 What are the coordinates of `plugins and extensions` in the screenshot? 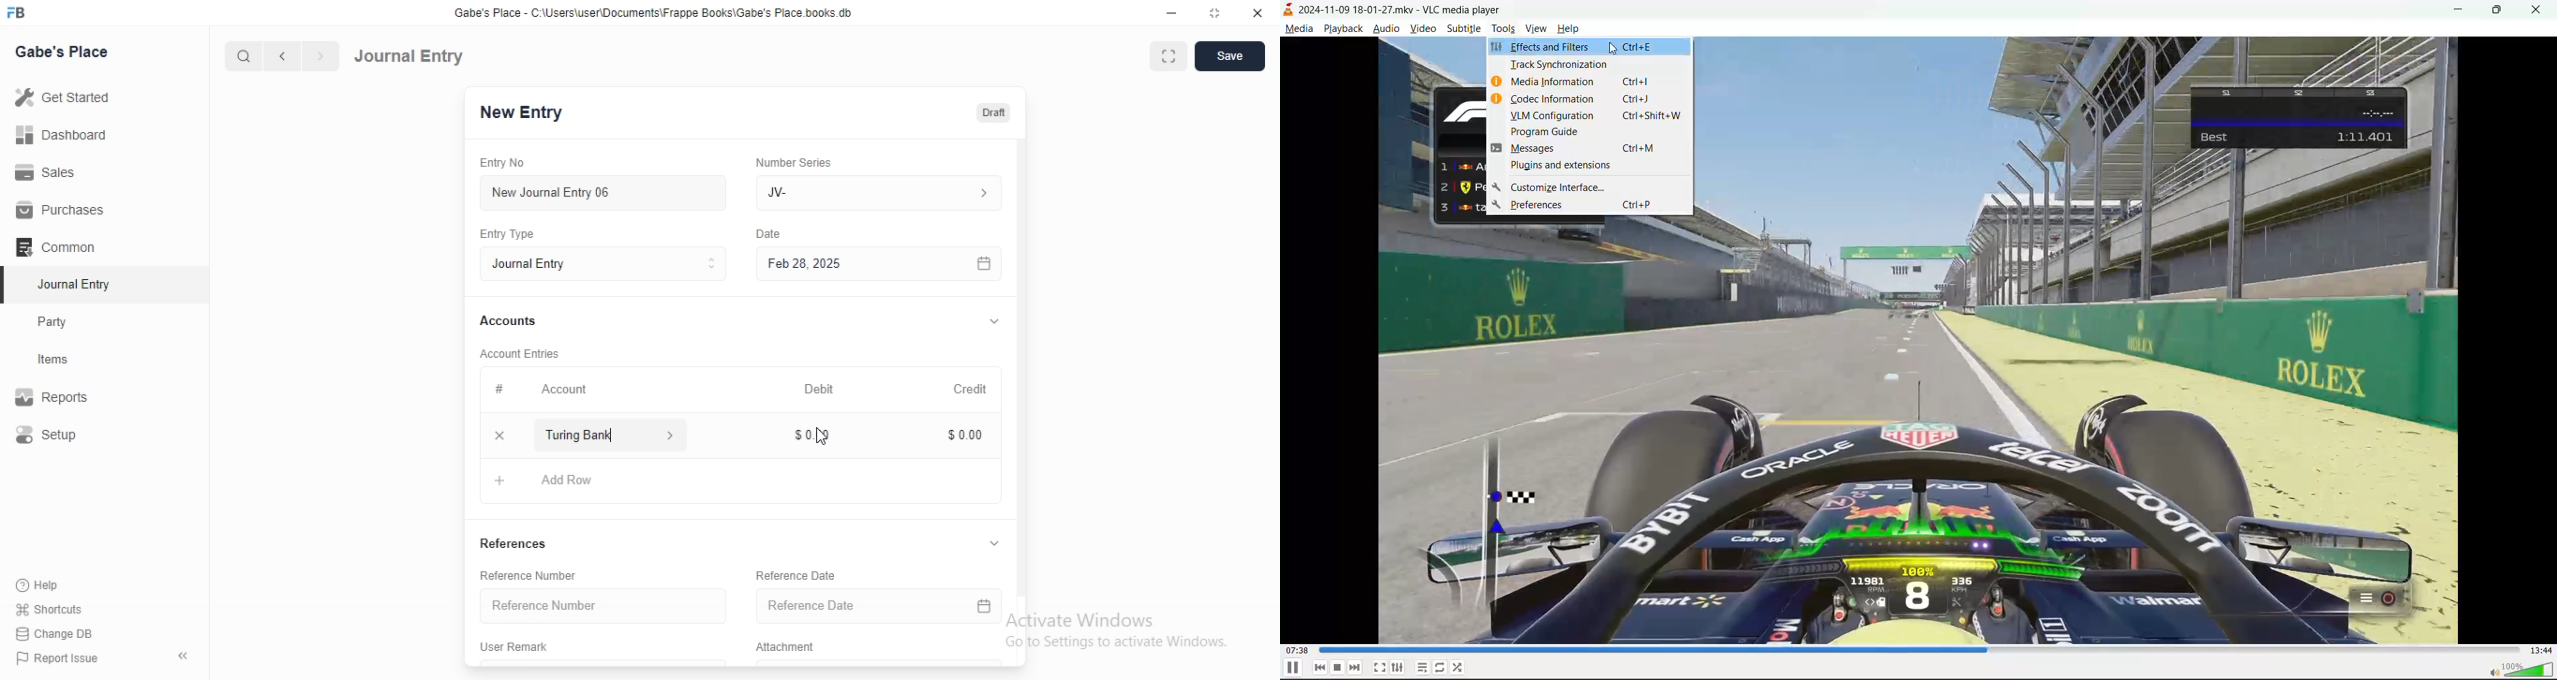 It's located at (1596, 166).